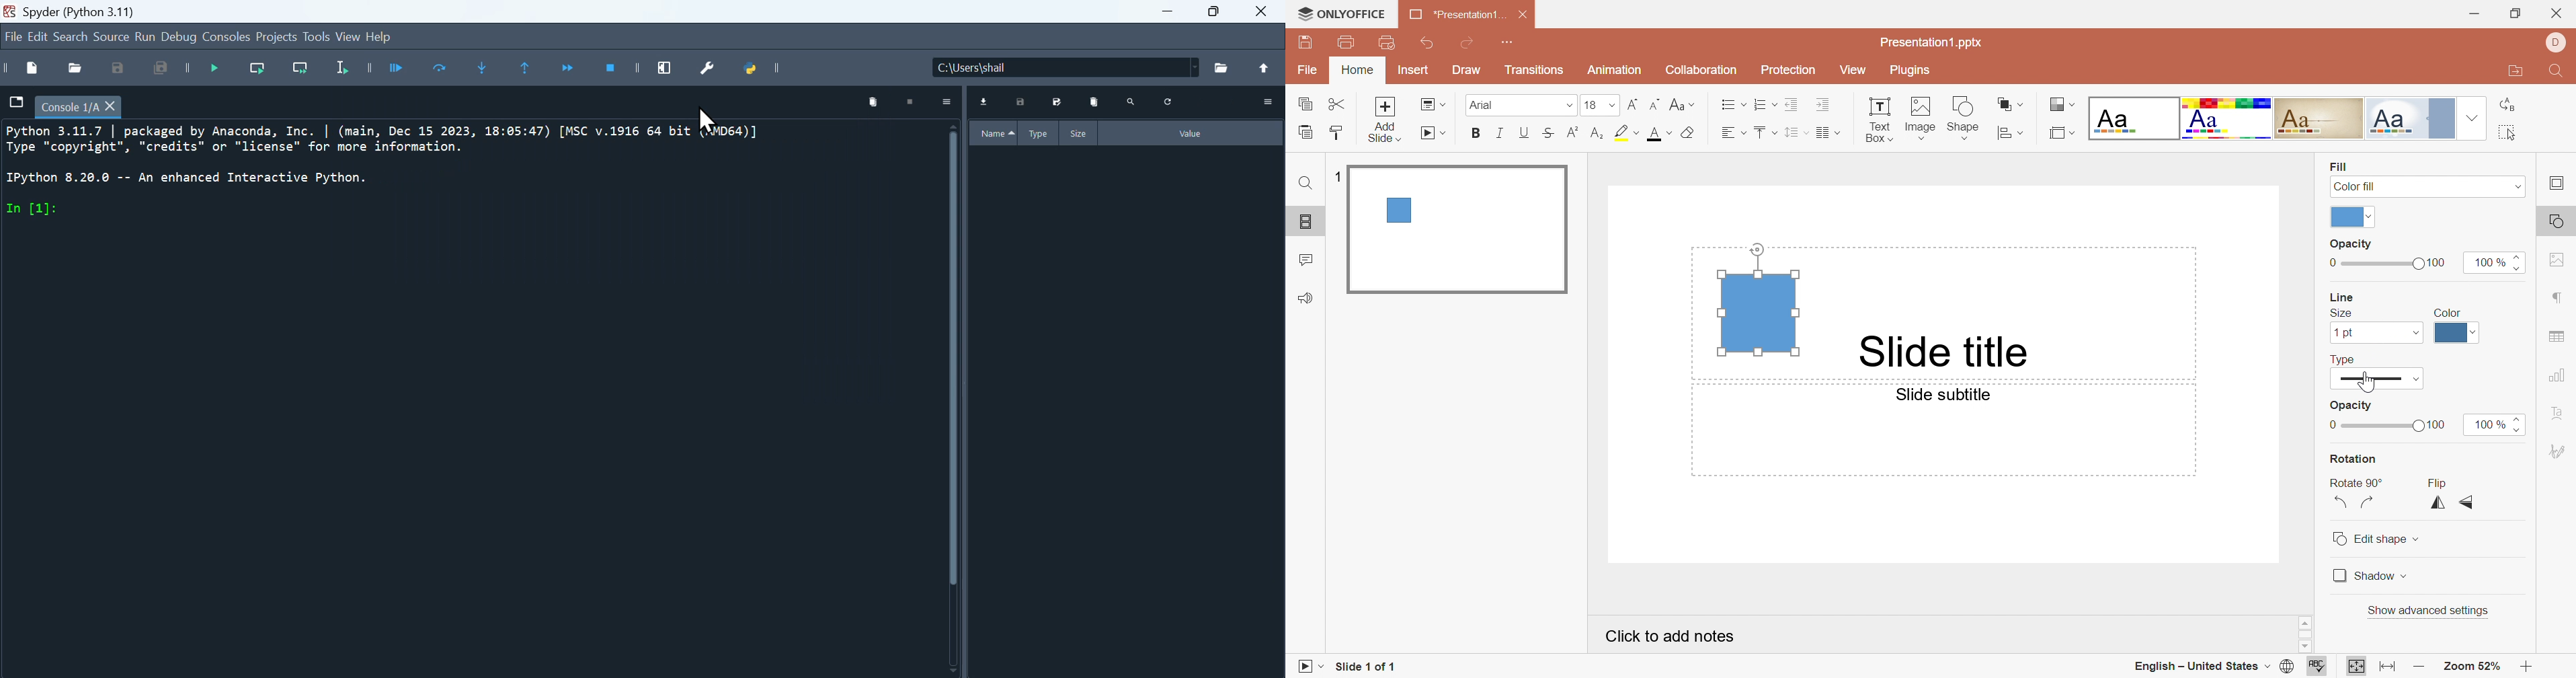 The image size is (2576, 700). Describe the element at coordinates (1342, 13) in the screenshot. I see `ONLYOFFICE` at that location.